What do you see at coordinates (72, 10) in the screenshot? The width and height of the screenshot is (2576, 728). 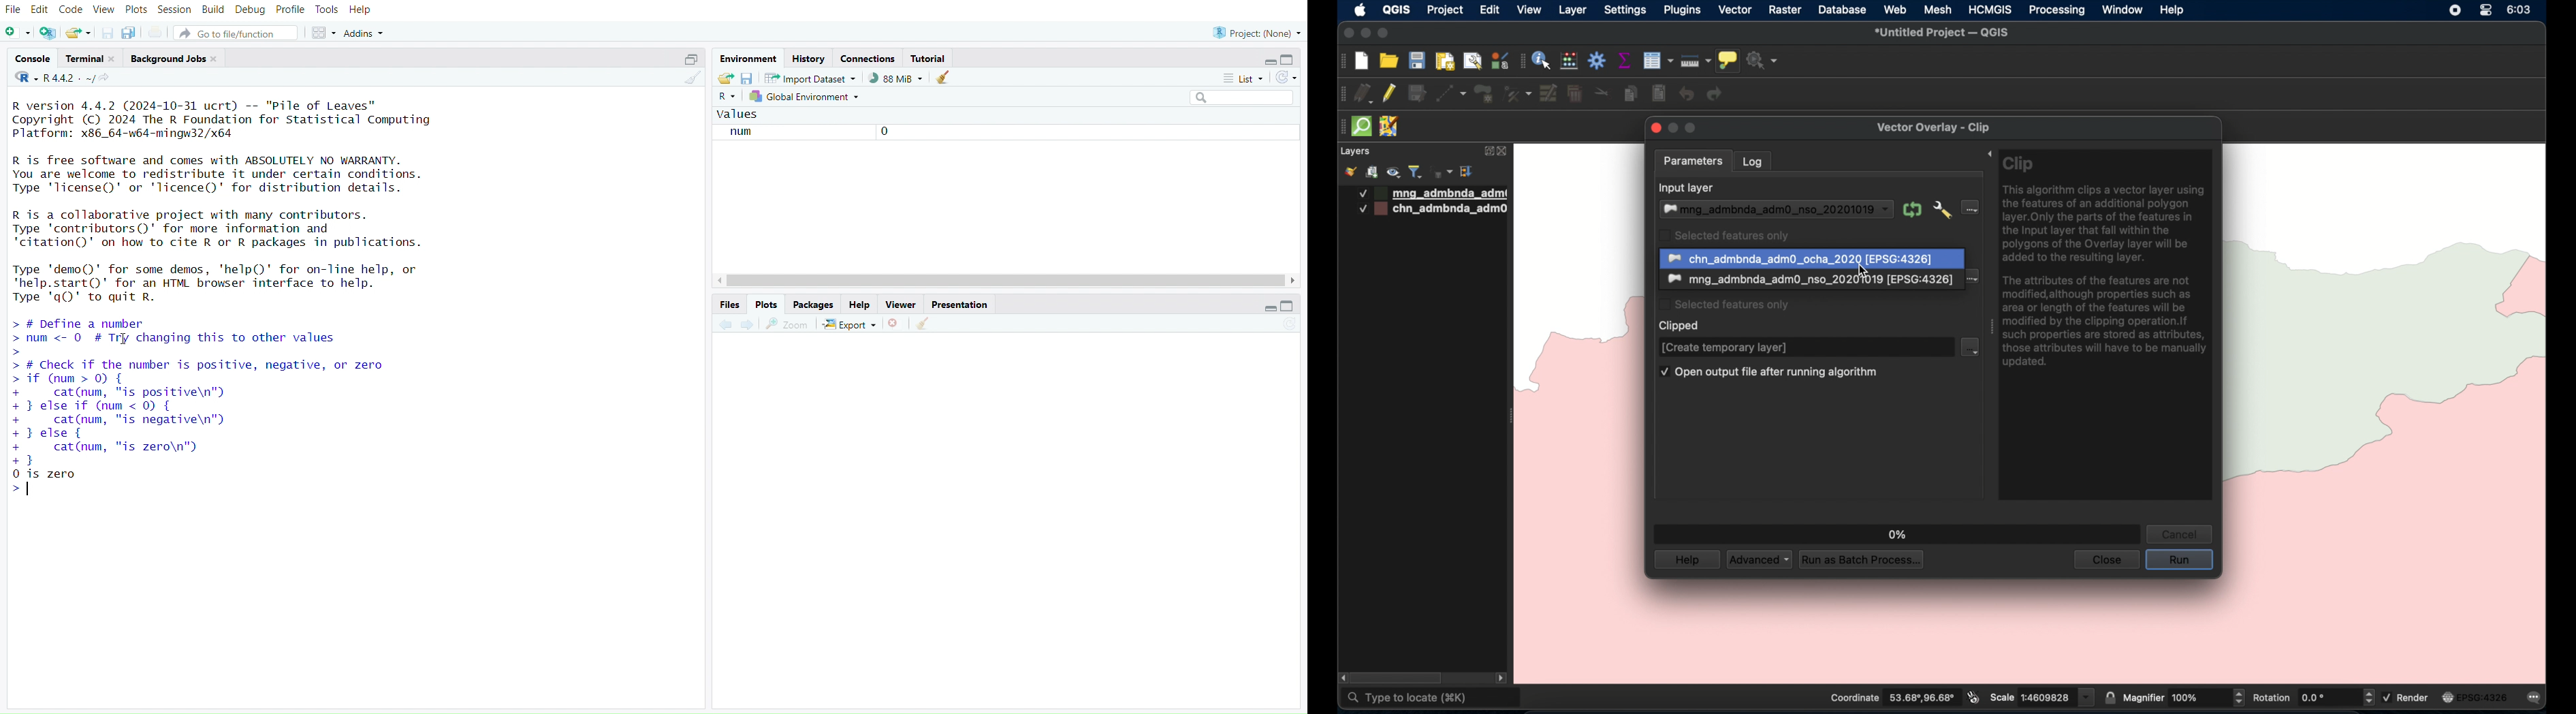 I see `code` at bounding box center [72, 10].